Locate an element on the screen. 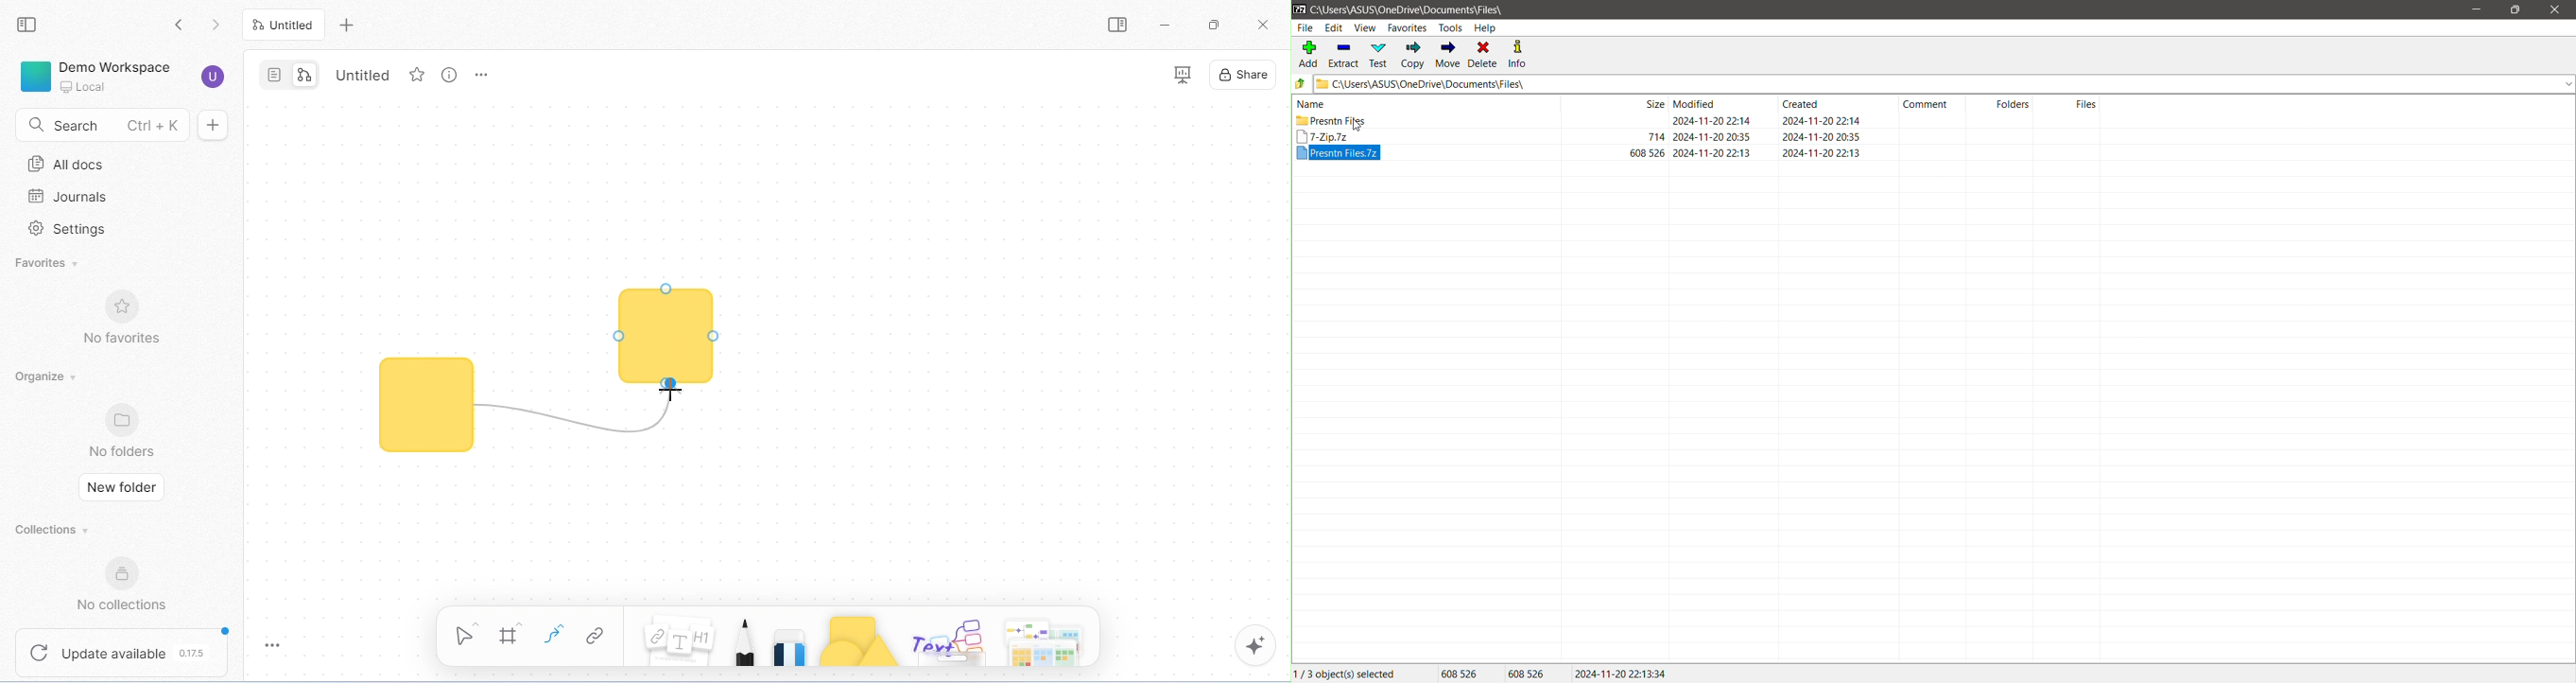 The height and width of the screenshot is (700, 2576). folders is located at coordinates (2013, 103).